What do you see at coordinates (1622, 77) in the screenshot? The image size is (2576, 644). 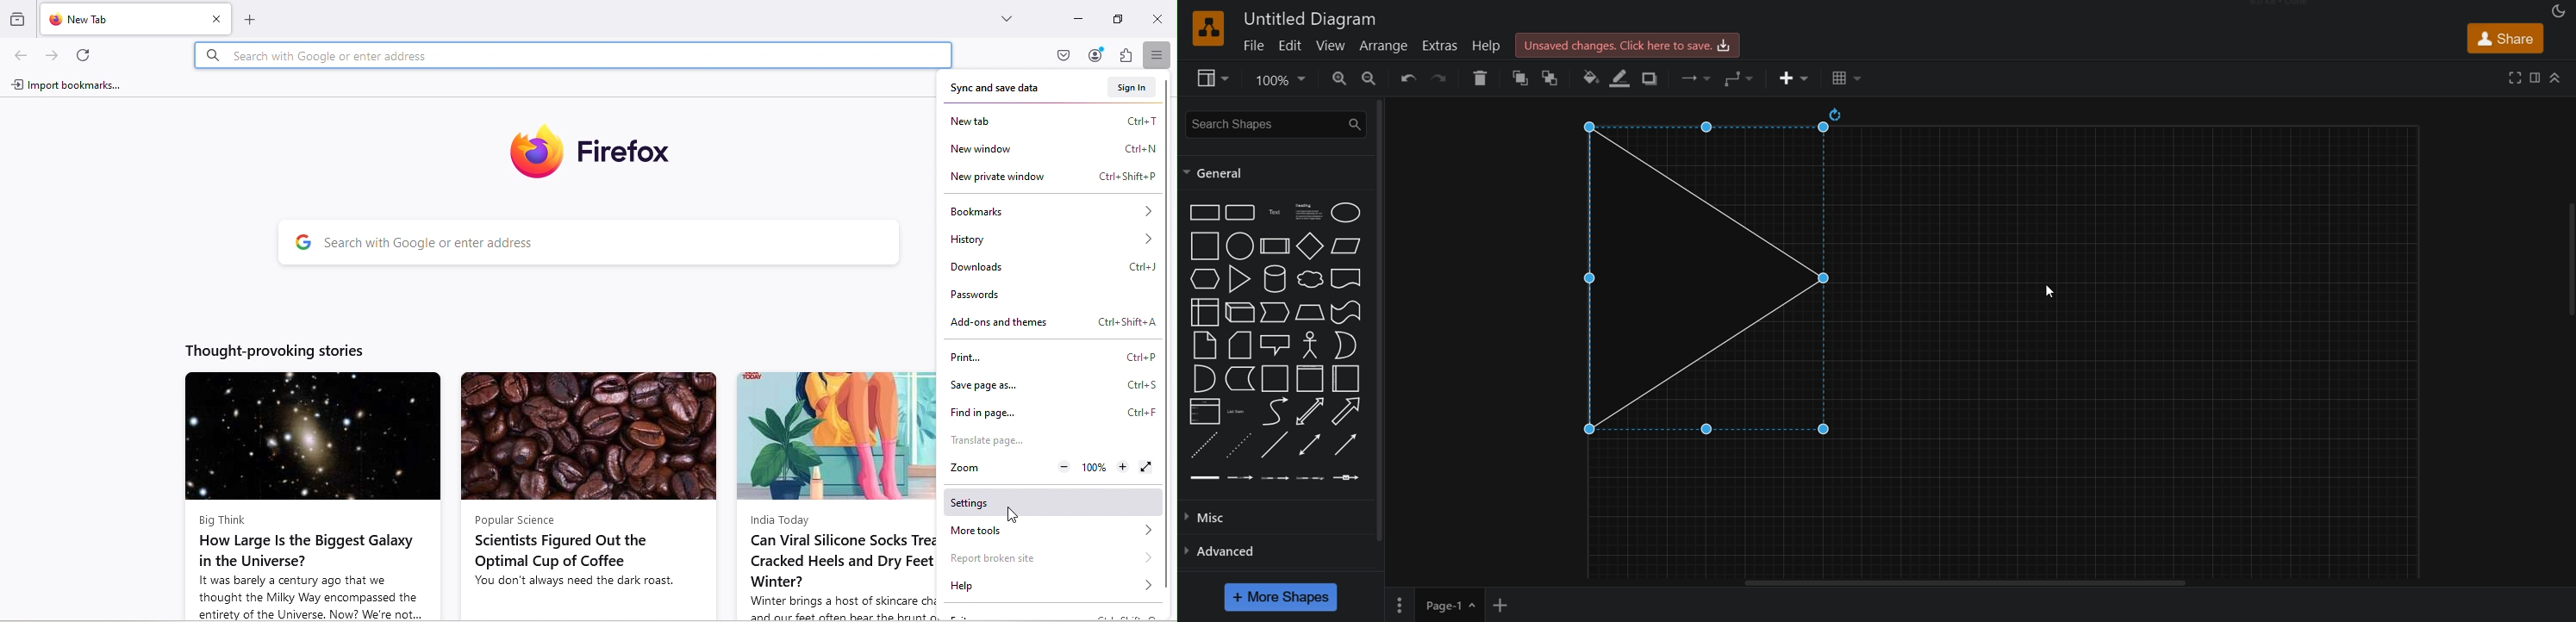 I see `line color` at bounding box center [1622, 77].